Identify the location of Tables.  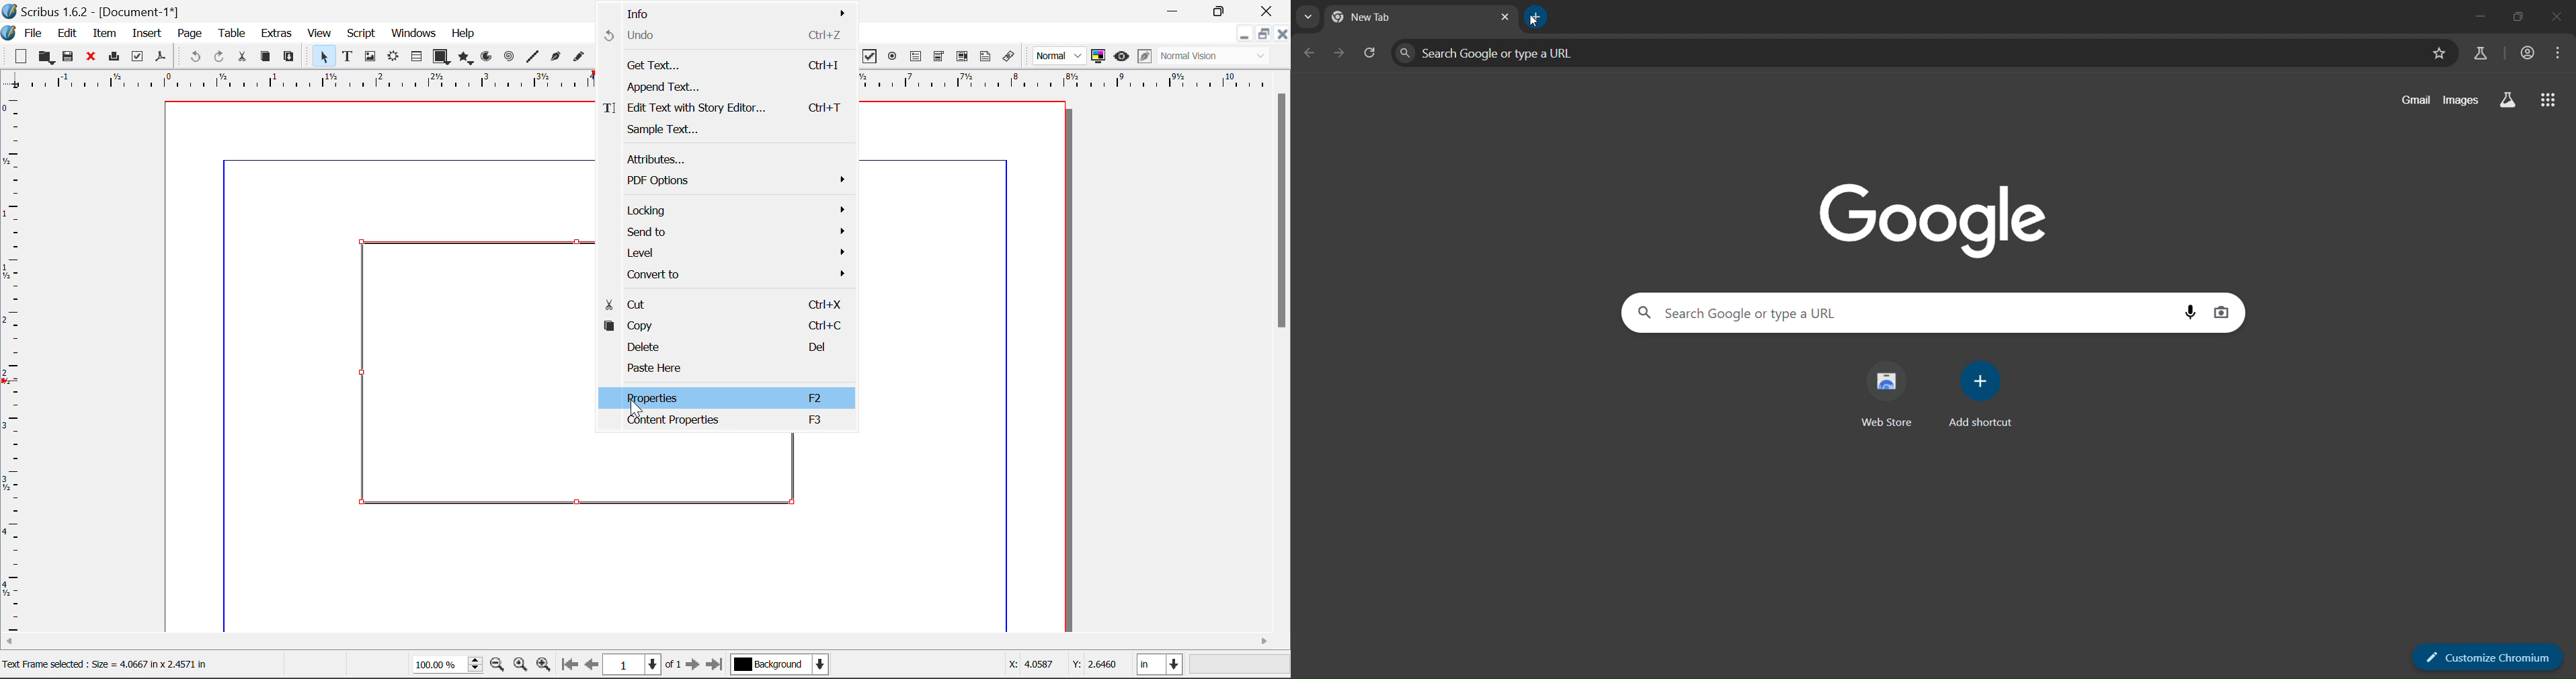
(416, 56).